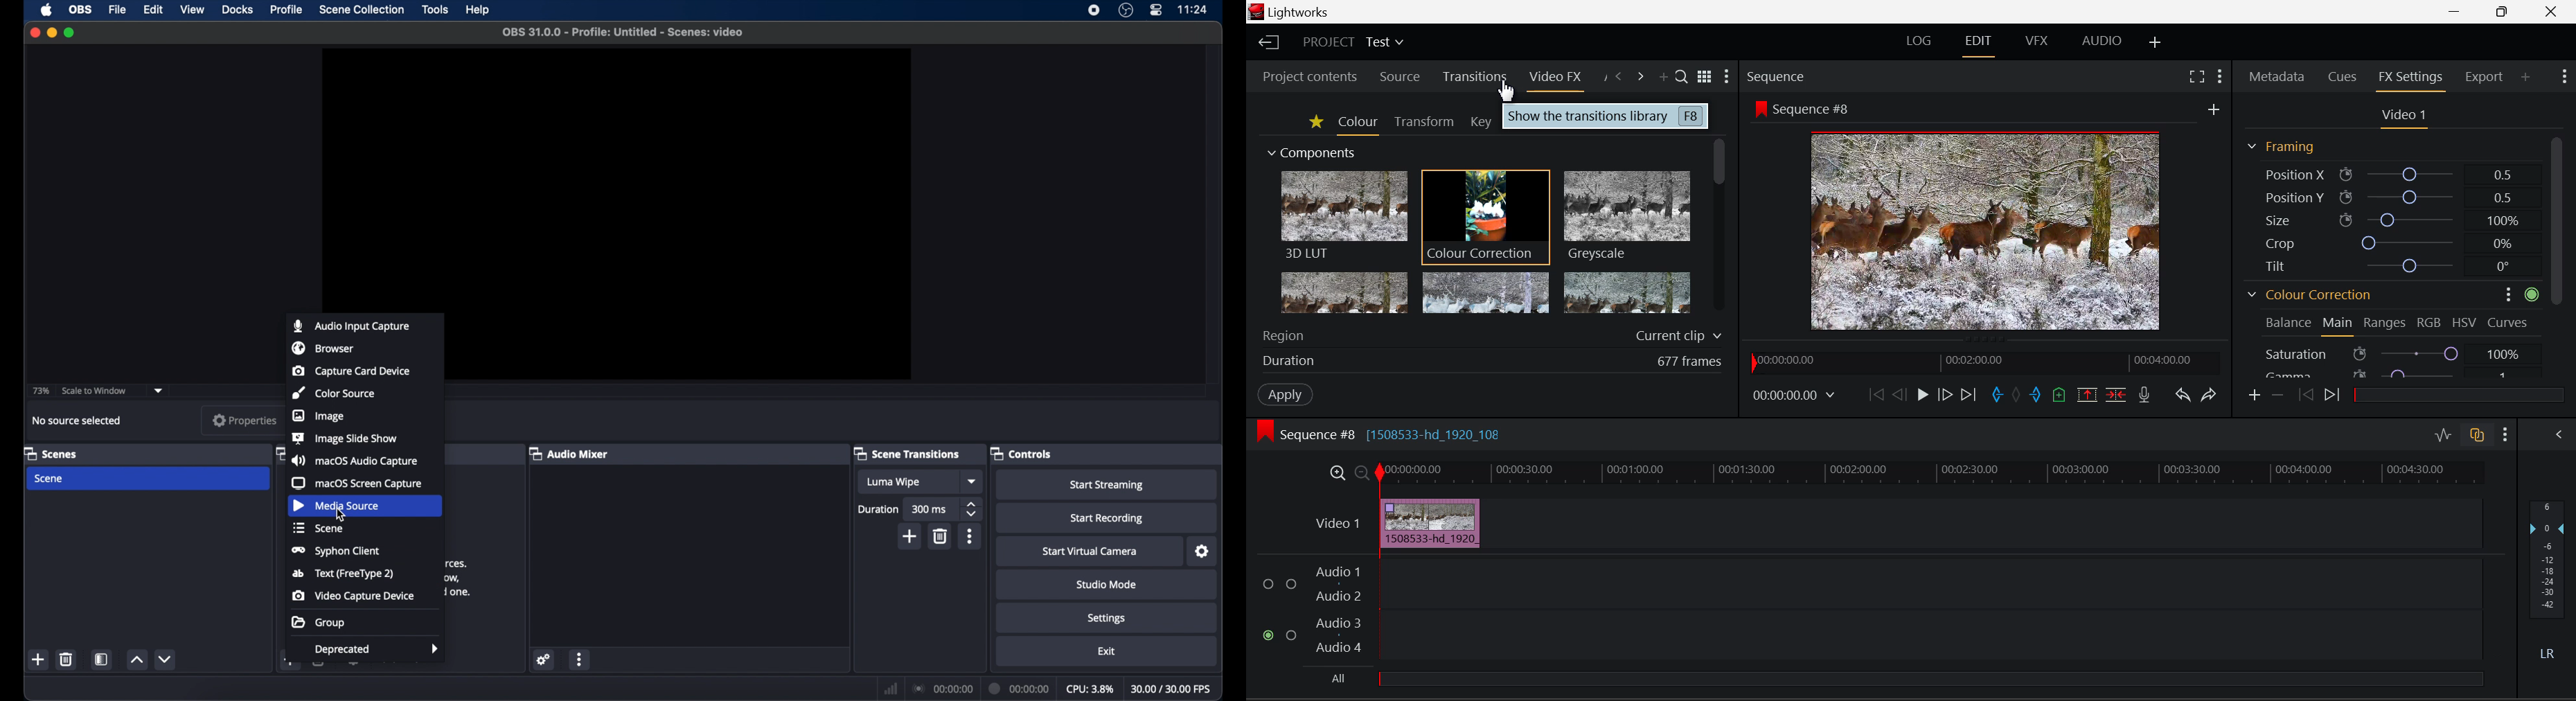  I want to click on capture card device, so click(351, 371).